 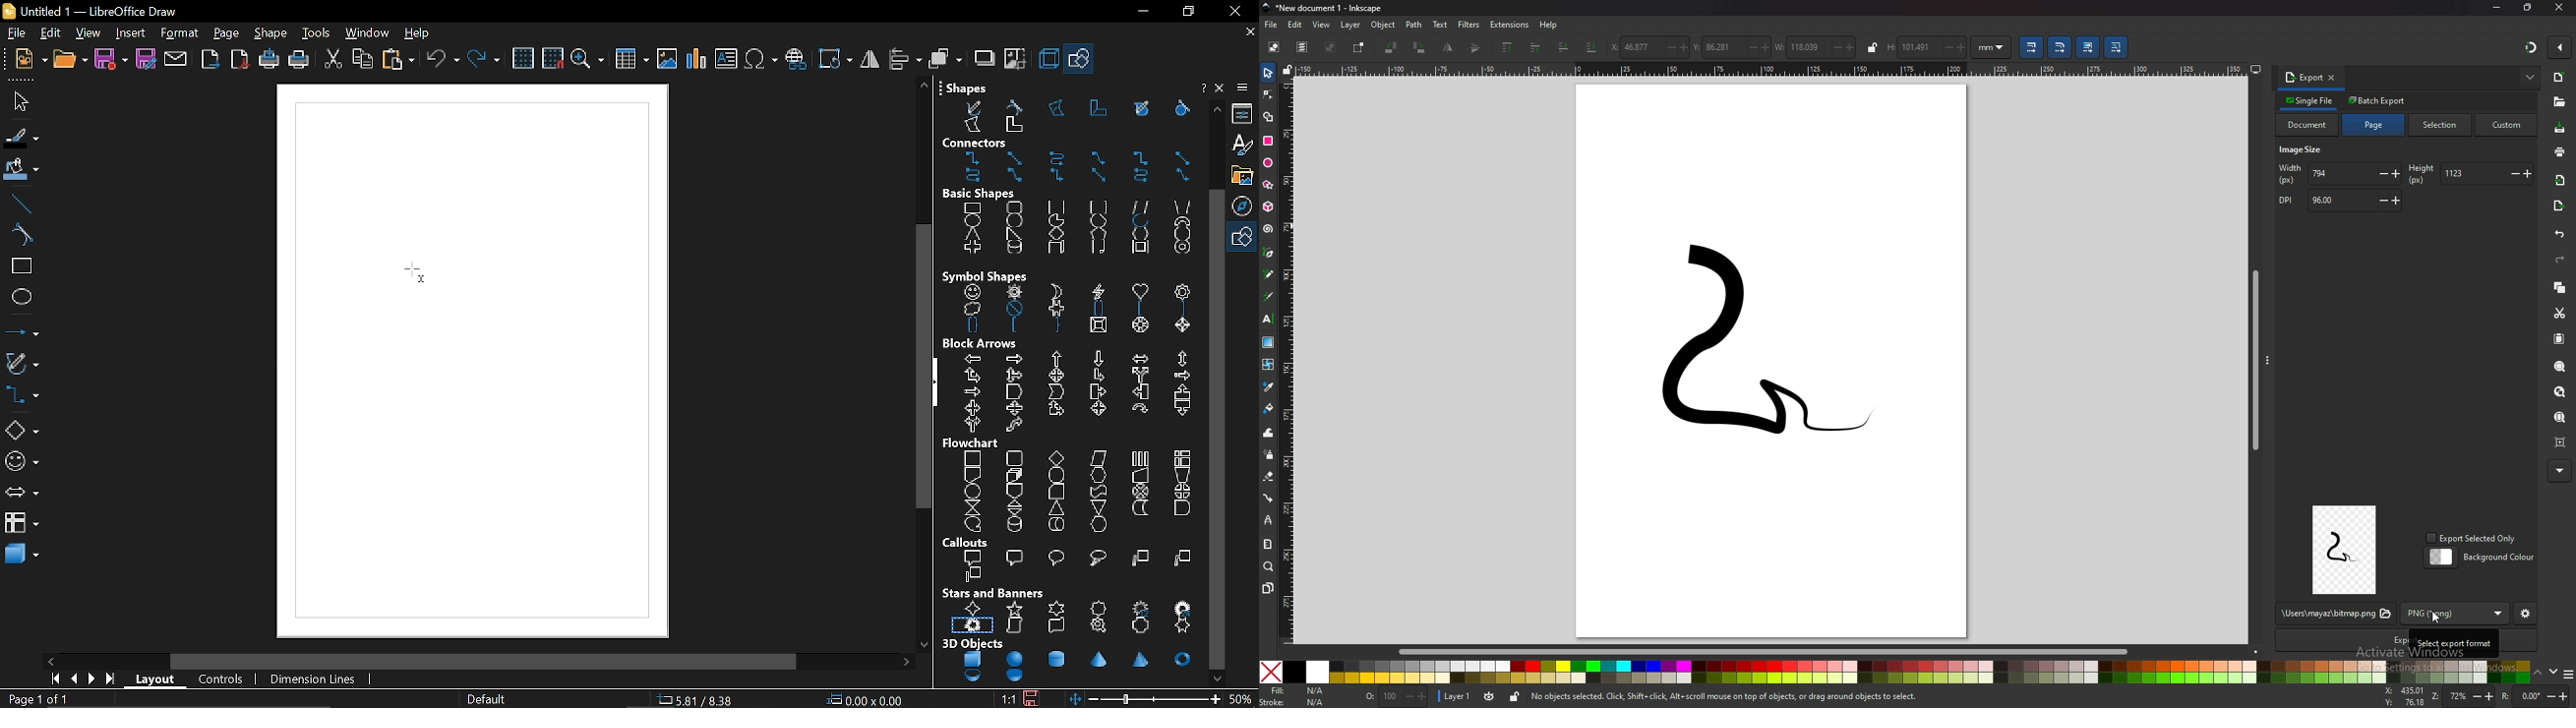 What do you see at coordinates (297, 60) in the screenshot?
I see `print` at bounding box center [297, 60].